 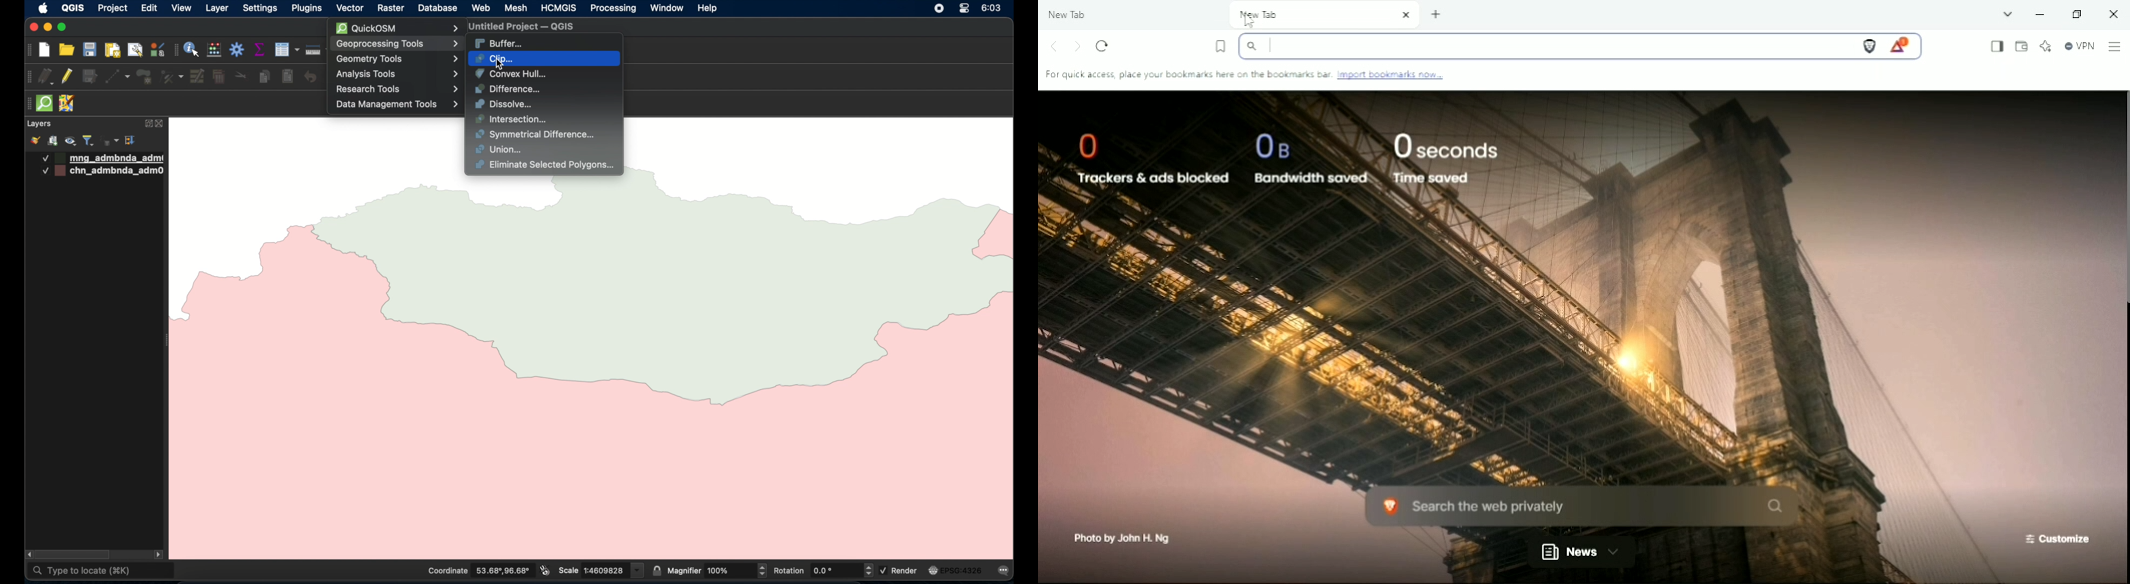 I want to click on untitled project - QGIS, so click(x=519, y=28).